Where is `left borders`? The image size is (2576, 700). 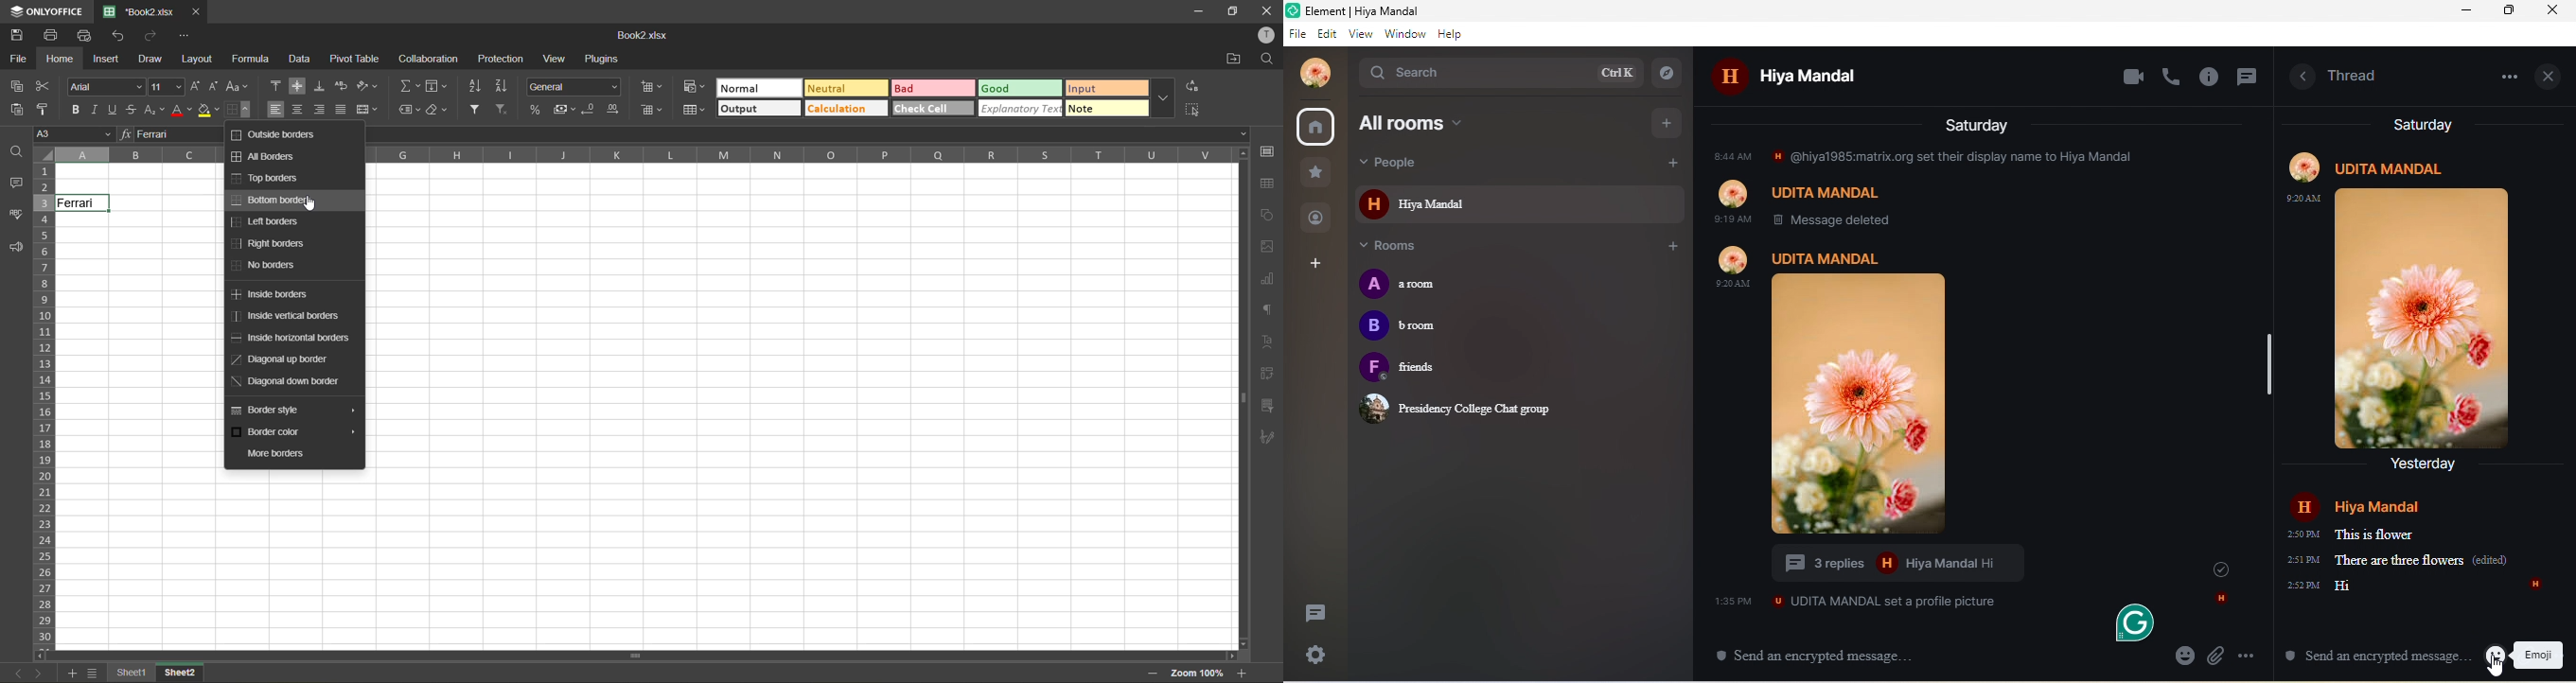
left borders is located at coordinates (269, 222).